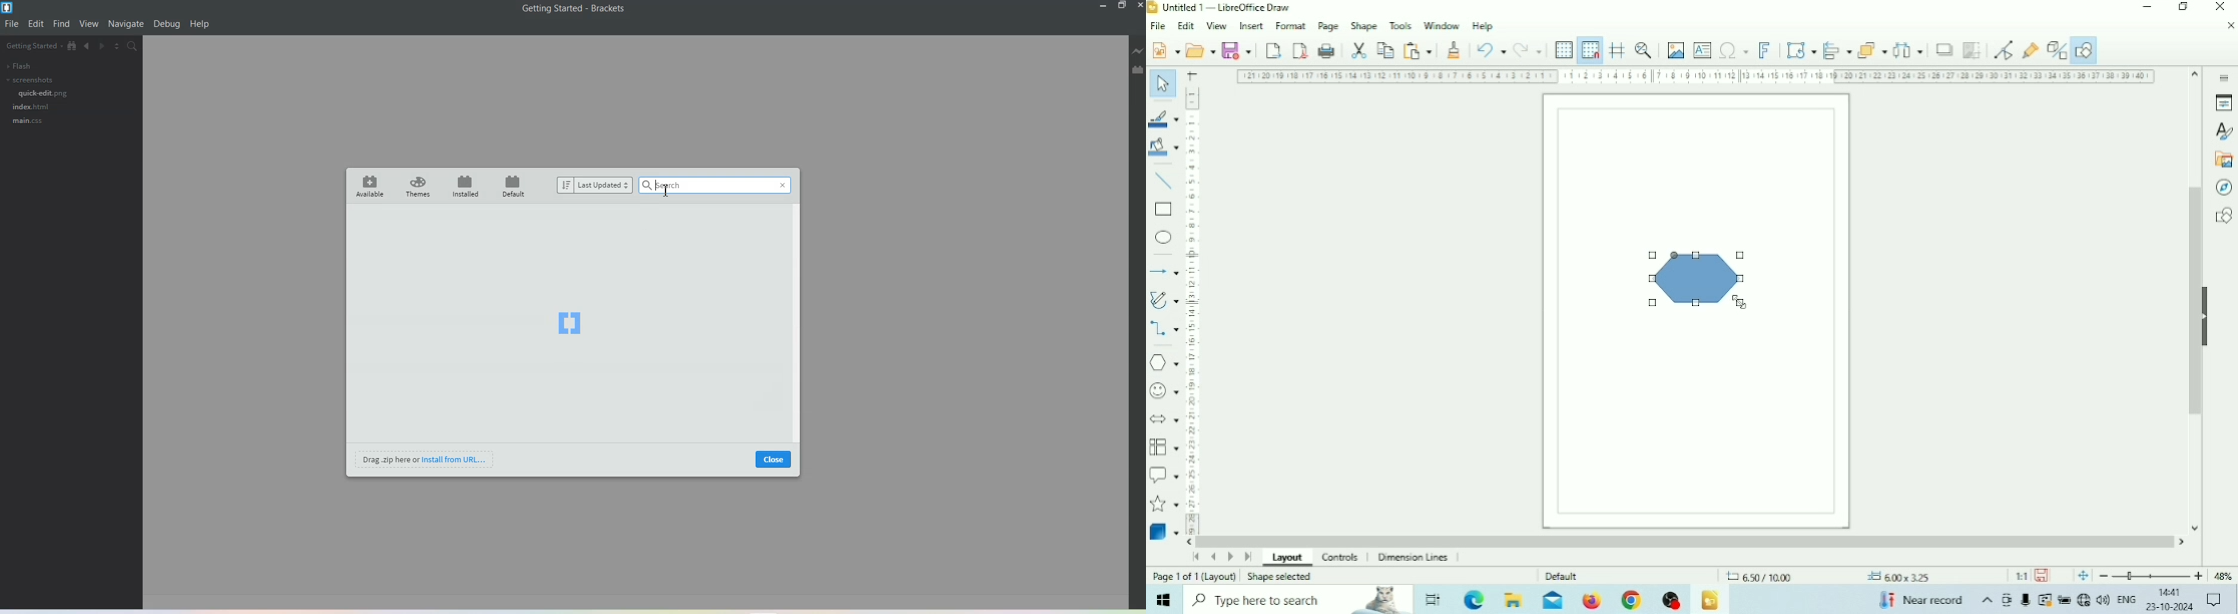  What do you see at coordinates (1228, 7) in the screenshot?
I see `Title` at bounding box center [1228, 7].